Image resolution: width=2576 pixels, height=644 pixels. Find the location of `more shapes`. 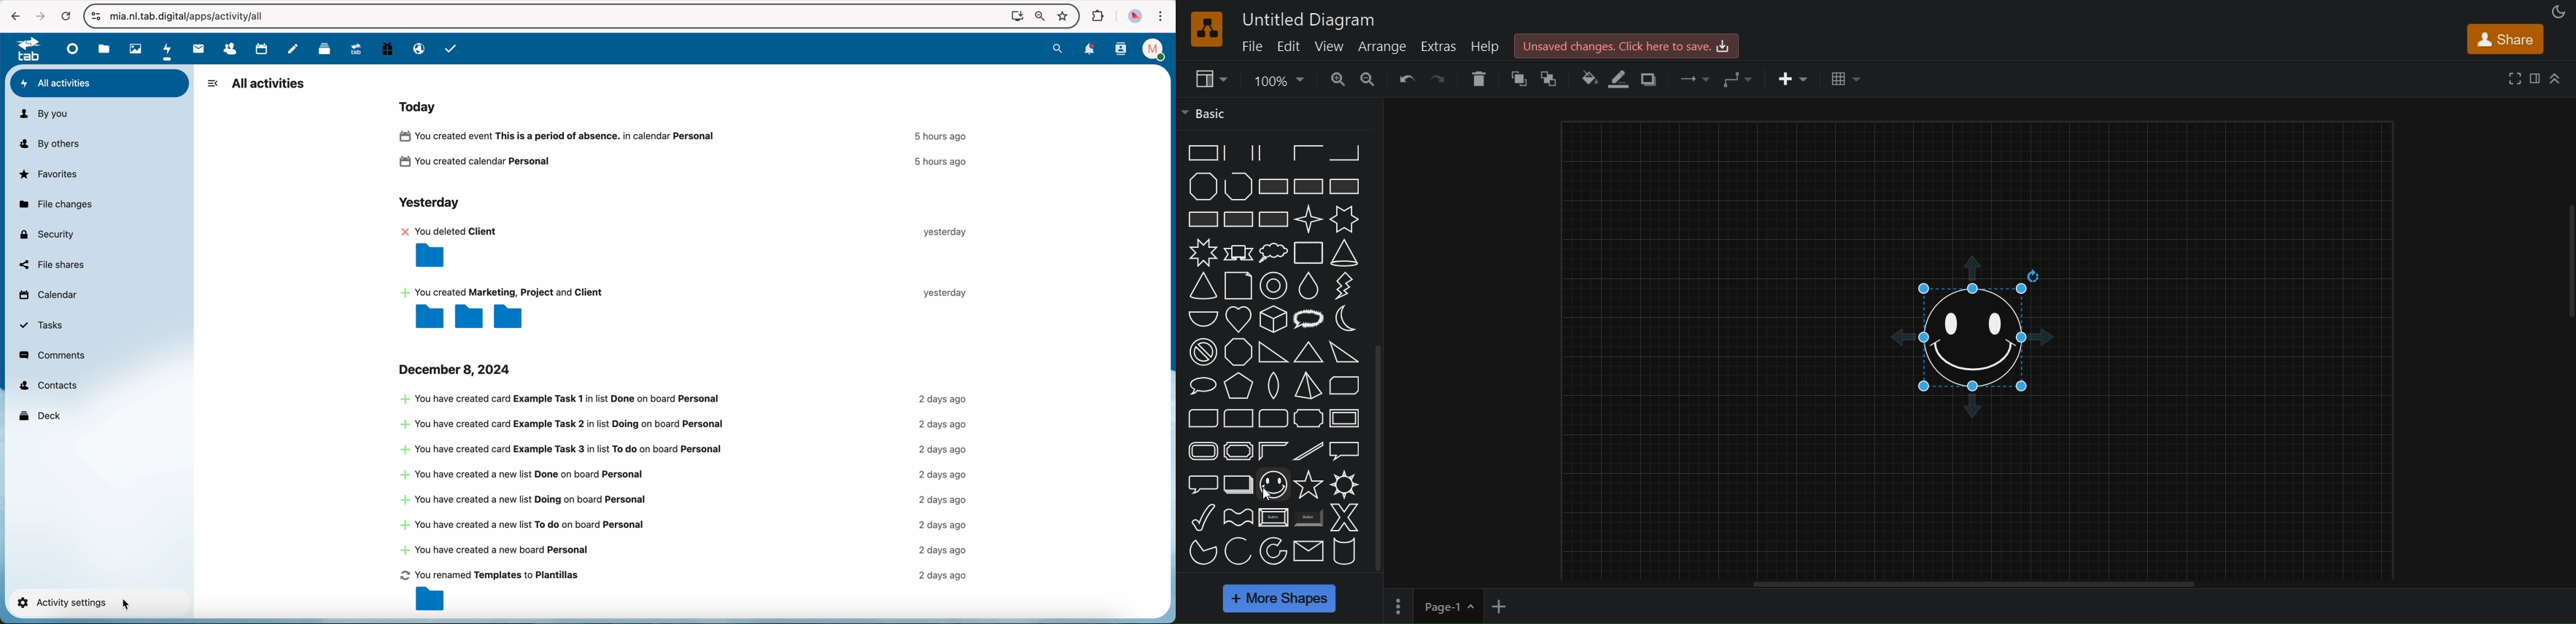

more shapes is located at coordinates (1279, 599).